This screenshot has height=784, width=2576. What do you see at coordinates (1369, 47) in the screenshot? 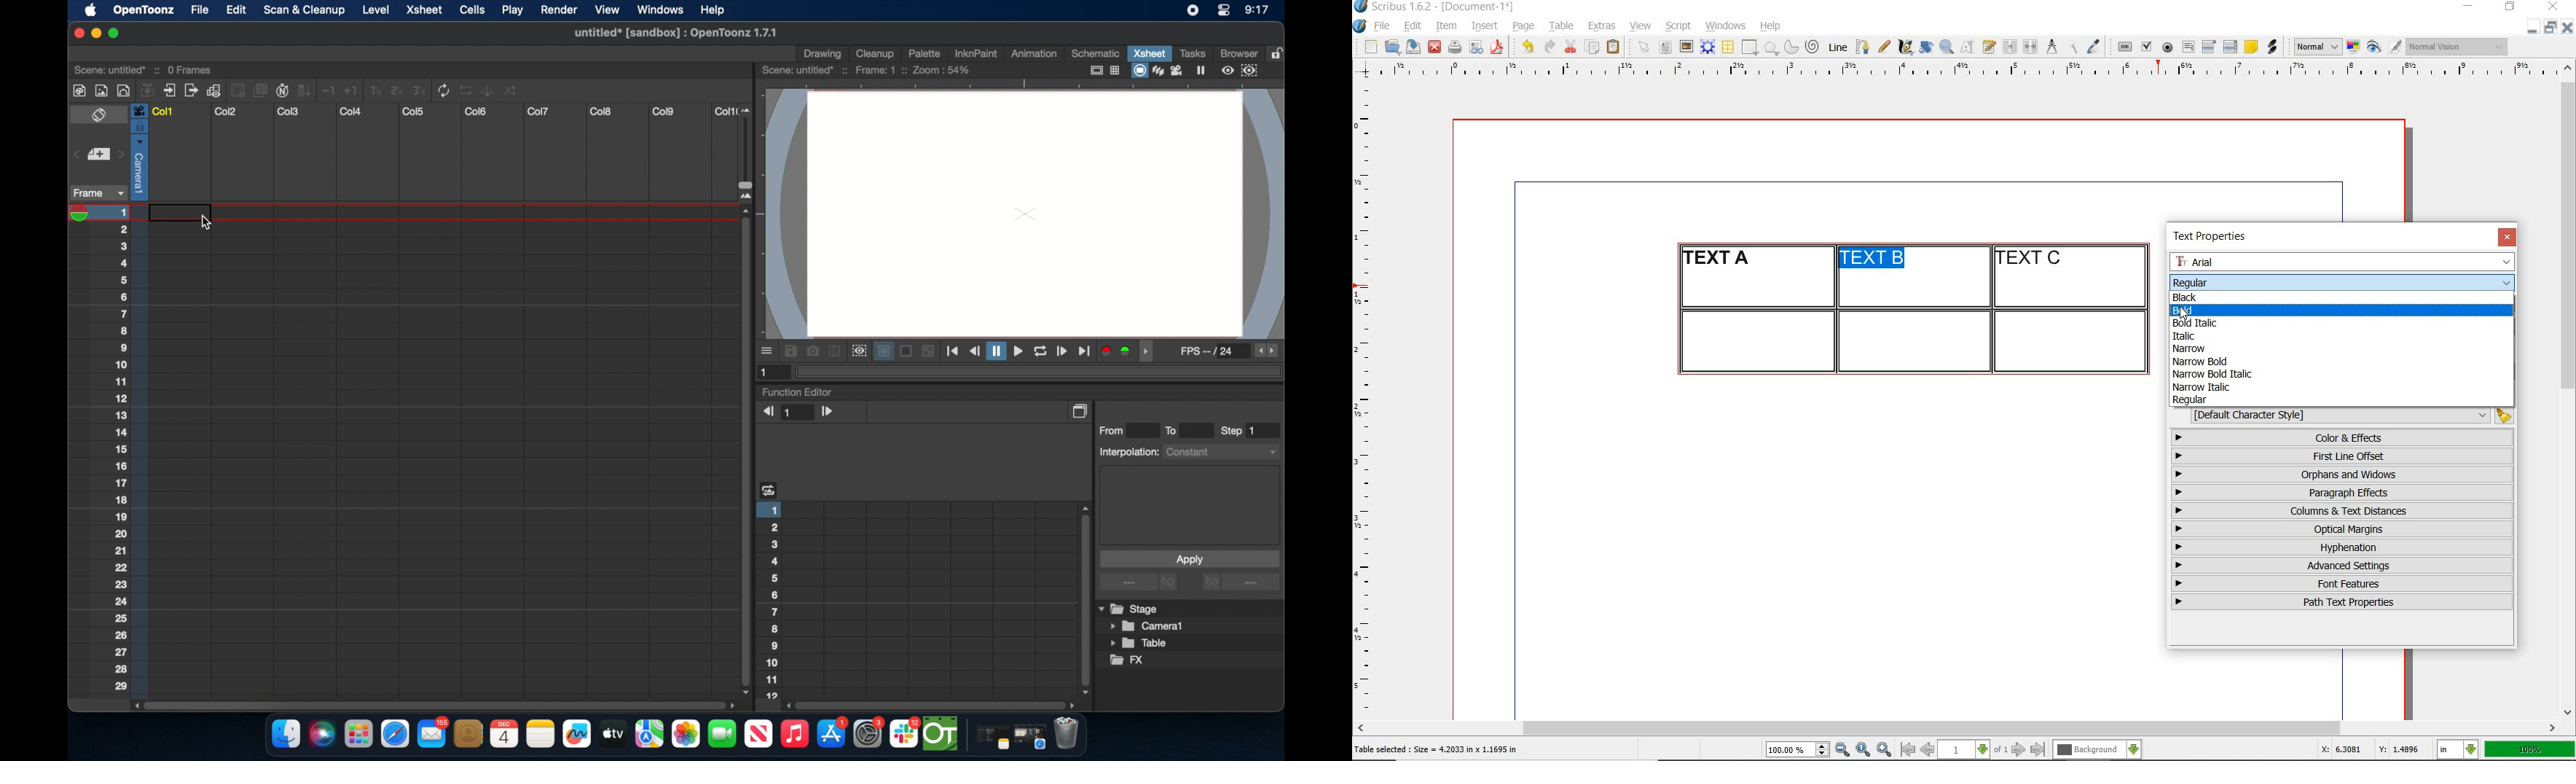
I see `new` at bounding box center [1369, 47].